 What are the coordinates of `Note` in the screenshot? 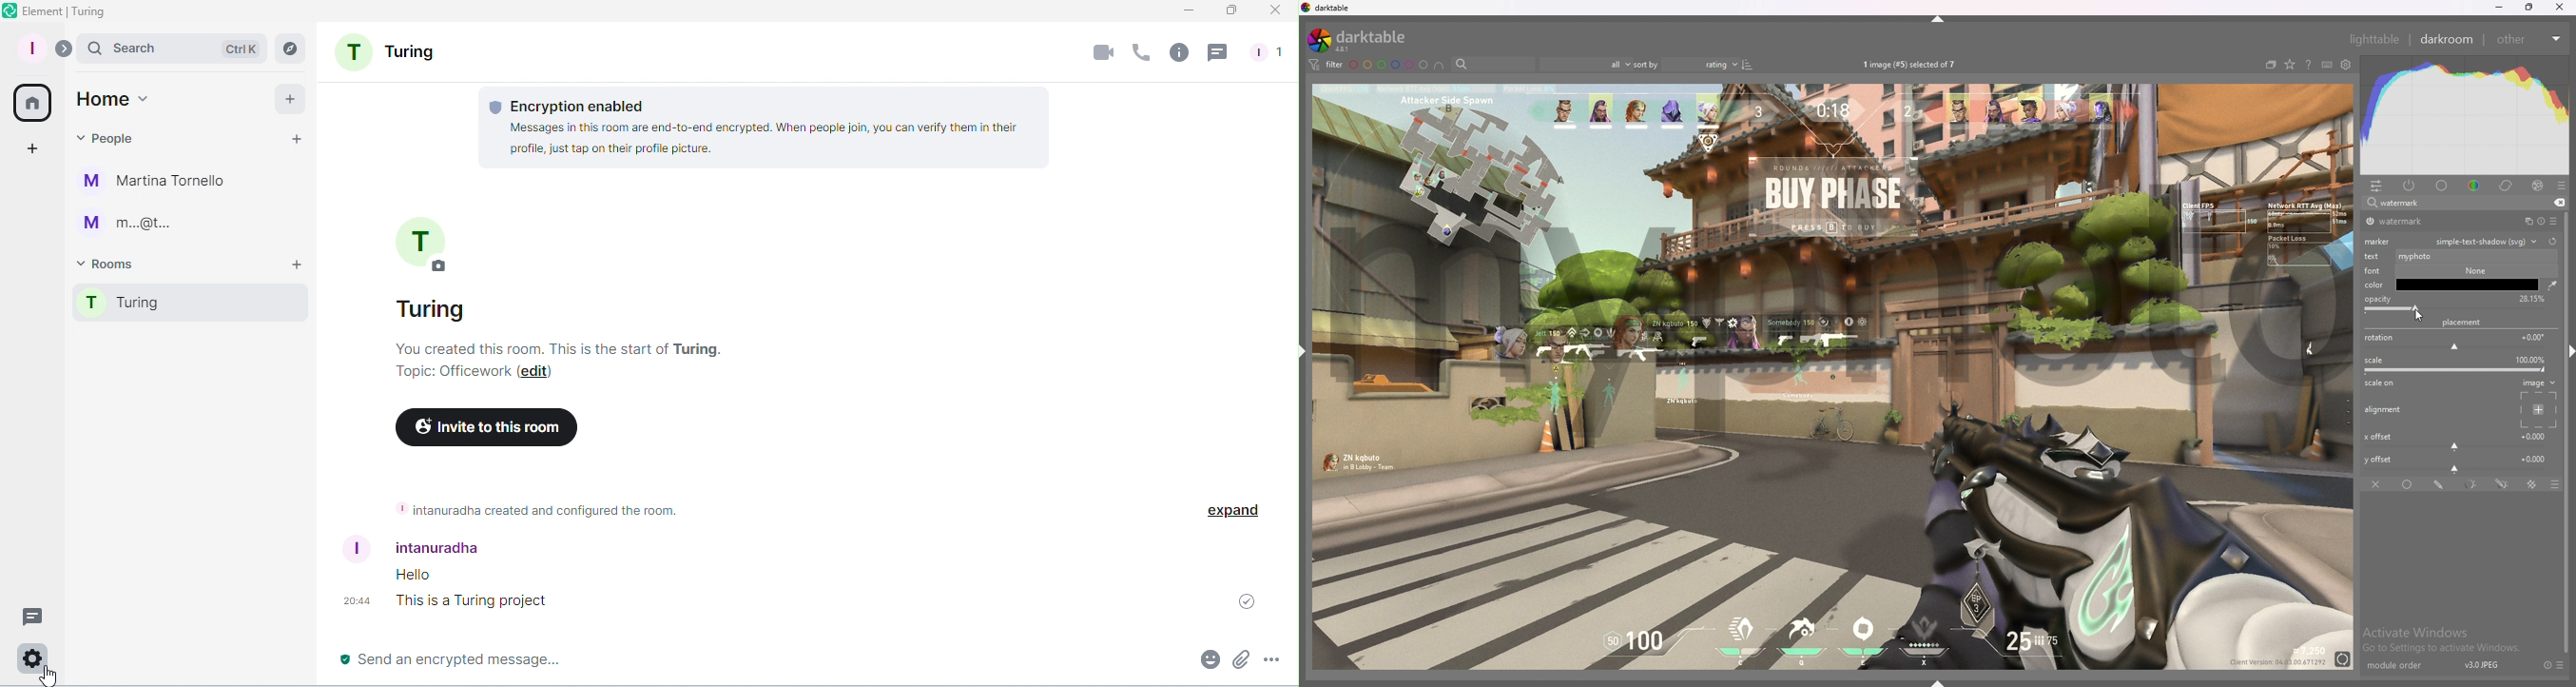 It's located at (529, 508).